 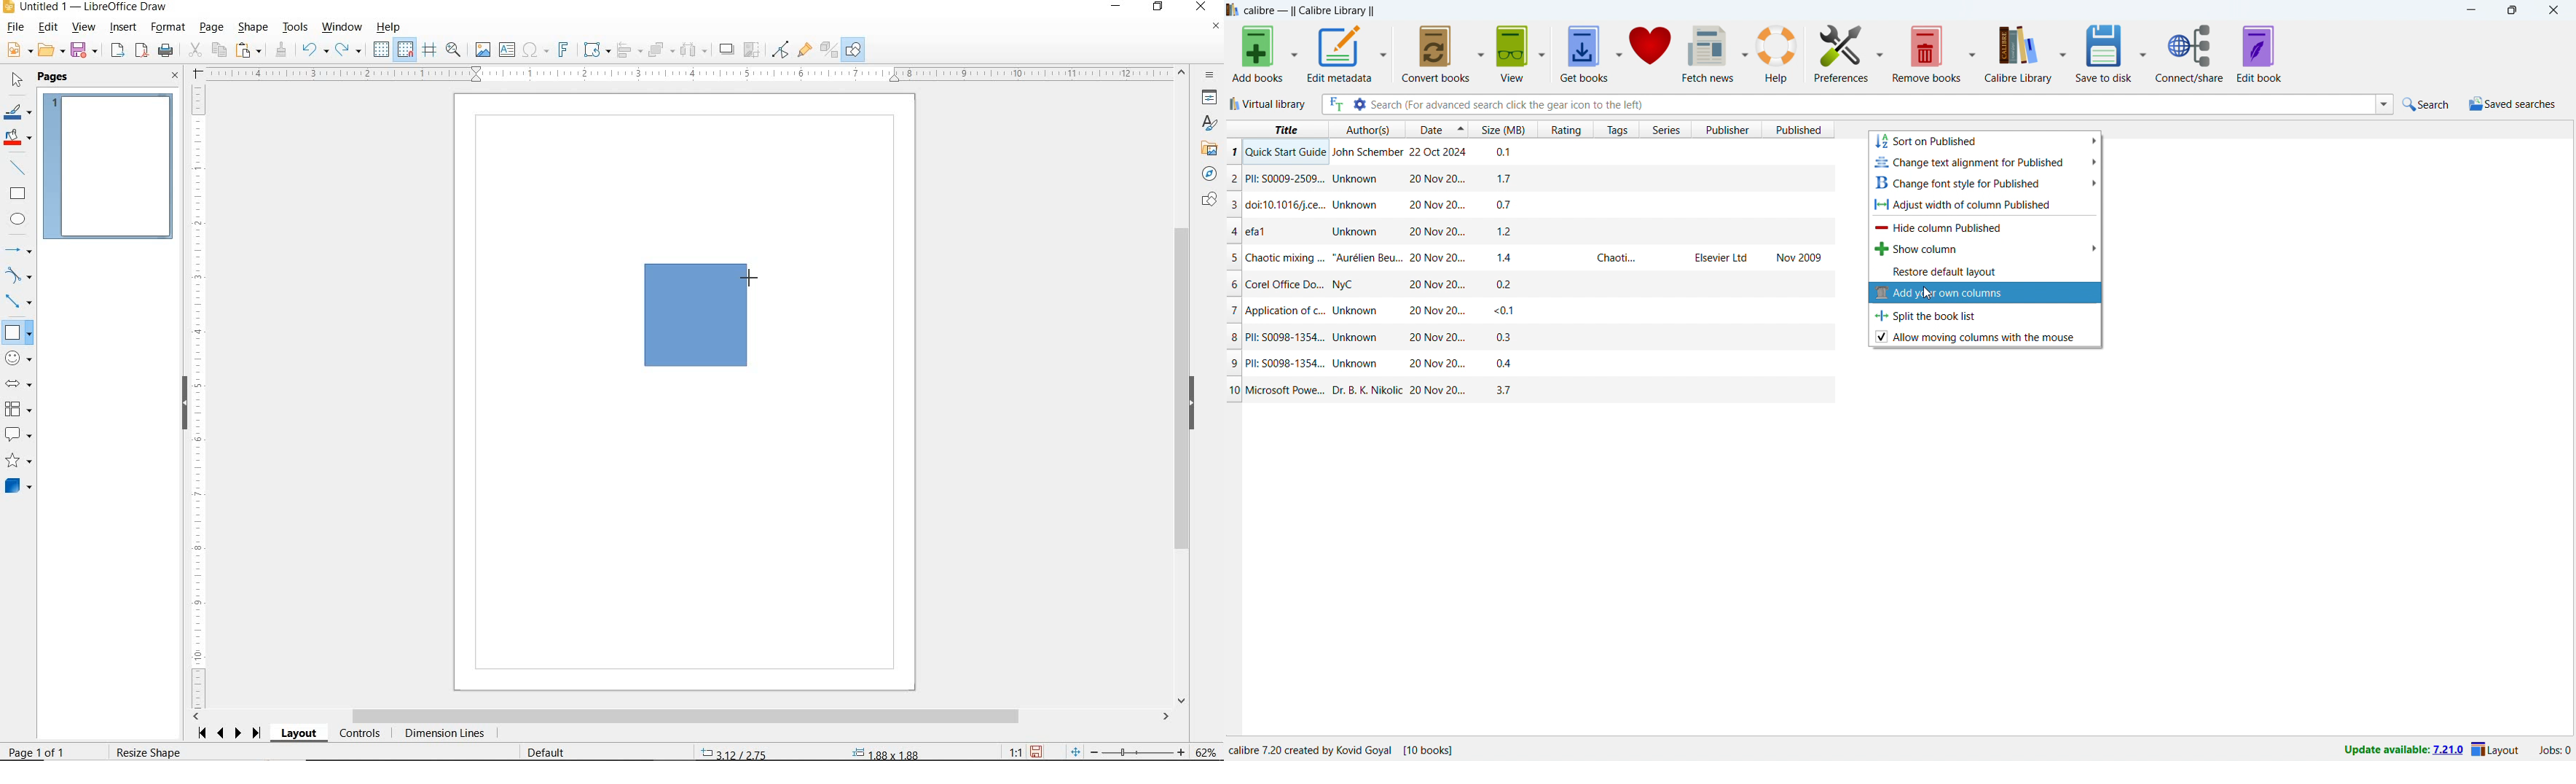 What do you see at coordinates (1010, 749) in the screenshot?
I see `SCALING FACTOR` at bounding box center [1010, 749].